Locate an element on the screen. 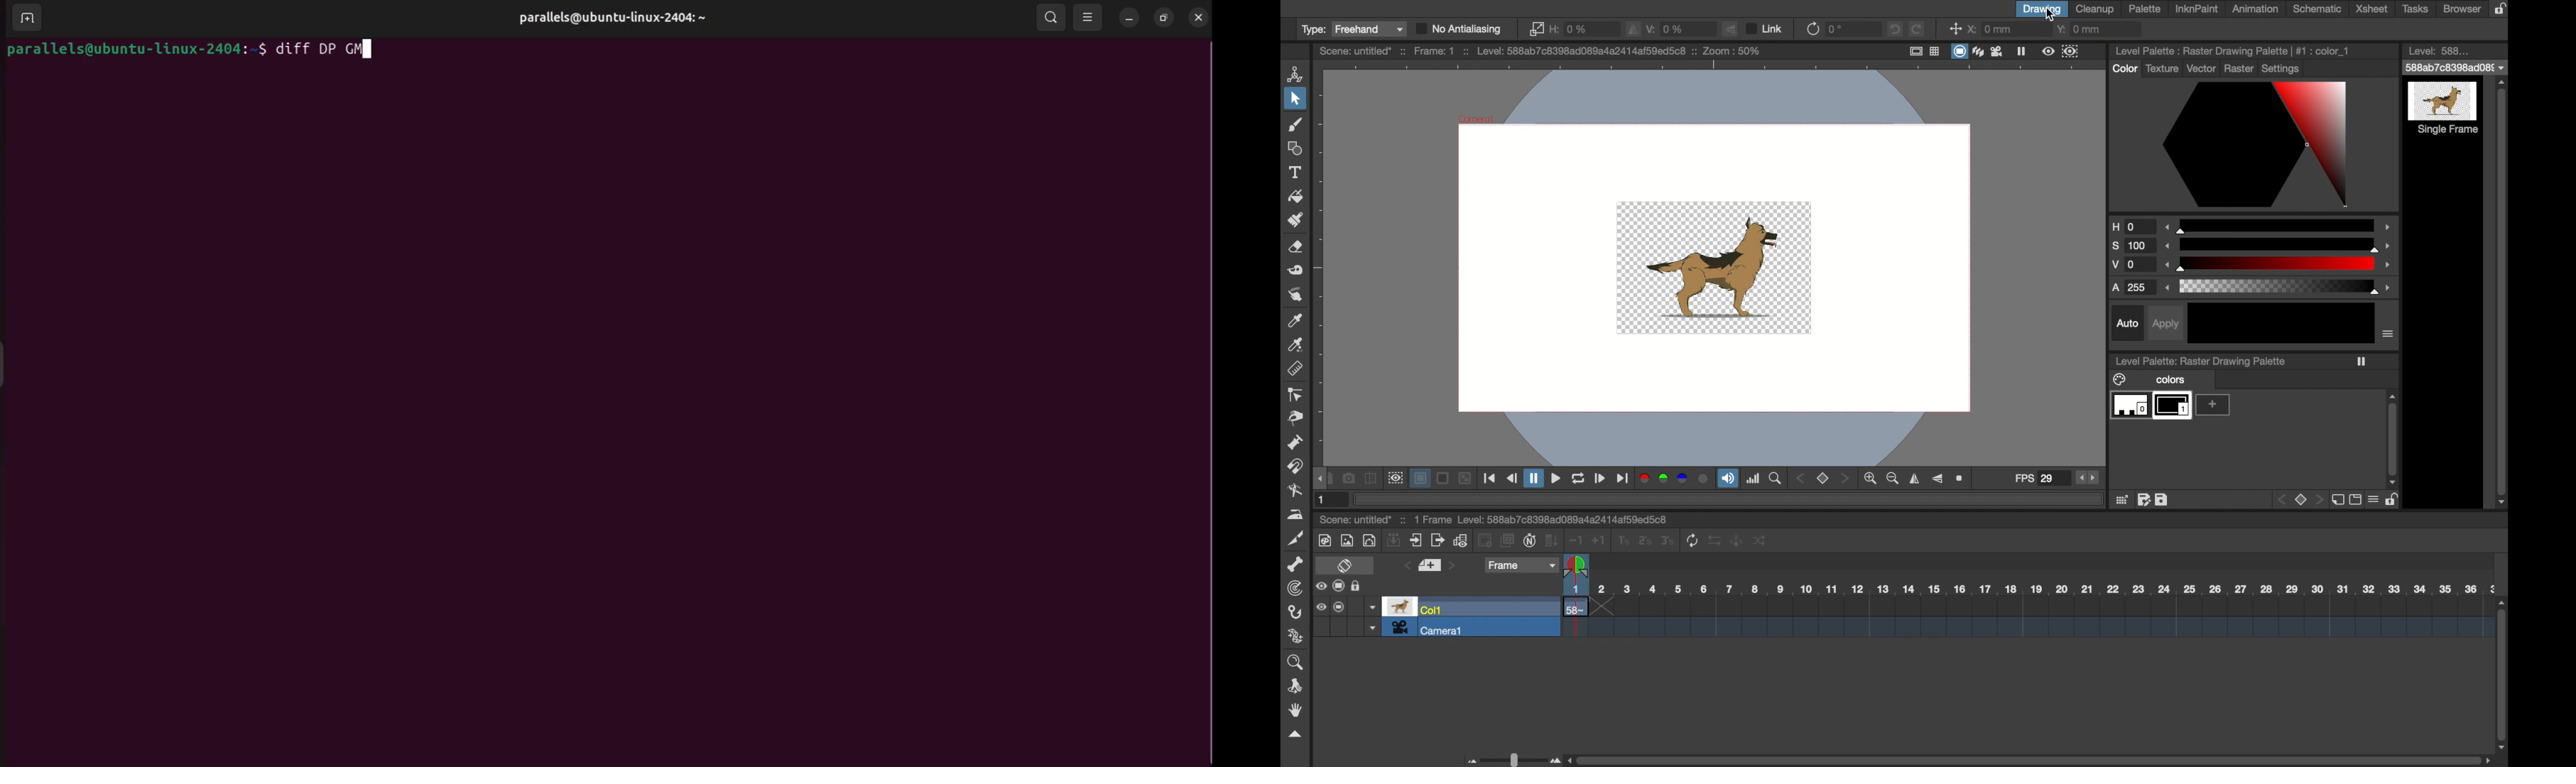  hand tool is located at coordinates (1296, 710).